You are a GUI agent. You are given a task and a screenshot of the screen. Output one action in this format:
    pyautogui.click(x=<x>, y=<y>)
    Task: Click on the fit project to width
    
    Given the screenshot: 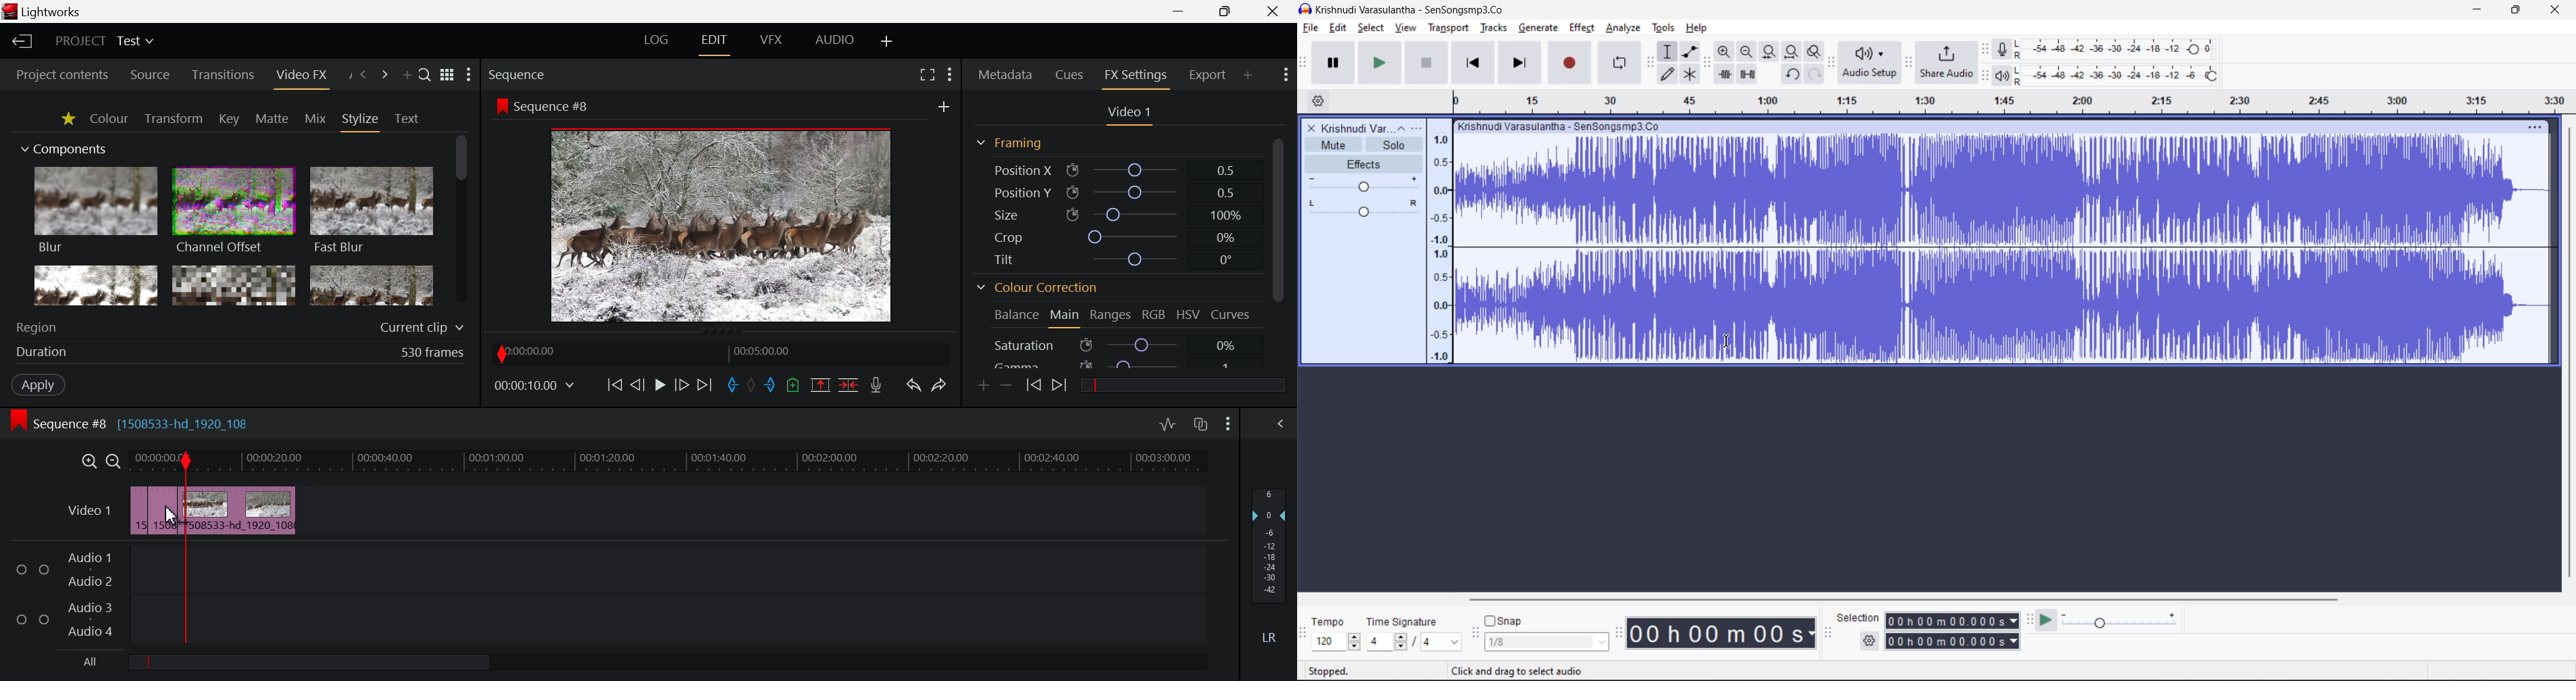 What is the action you would take?
    pyautogui.click(x=1794, y=53)
    